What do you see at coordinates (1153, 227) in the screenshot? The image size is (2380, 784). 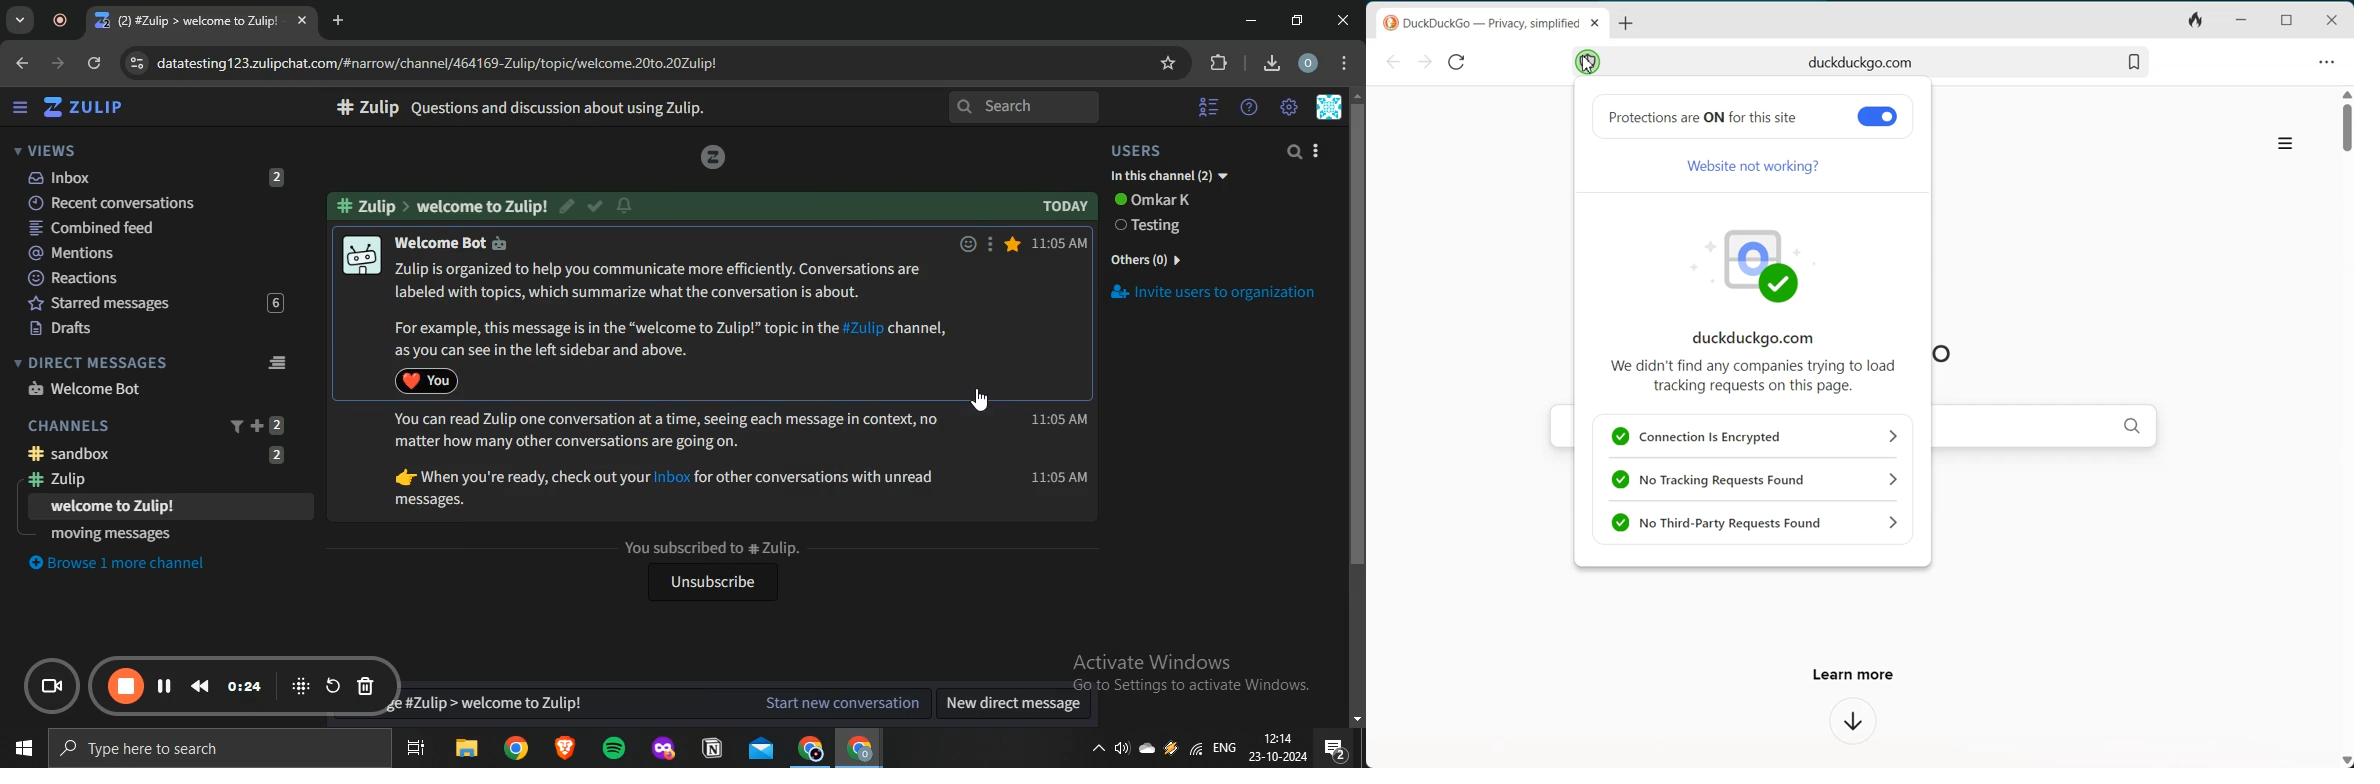 I see `testing` at bounding box center [1153, 227].